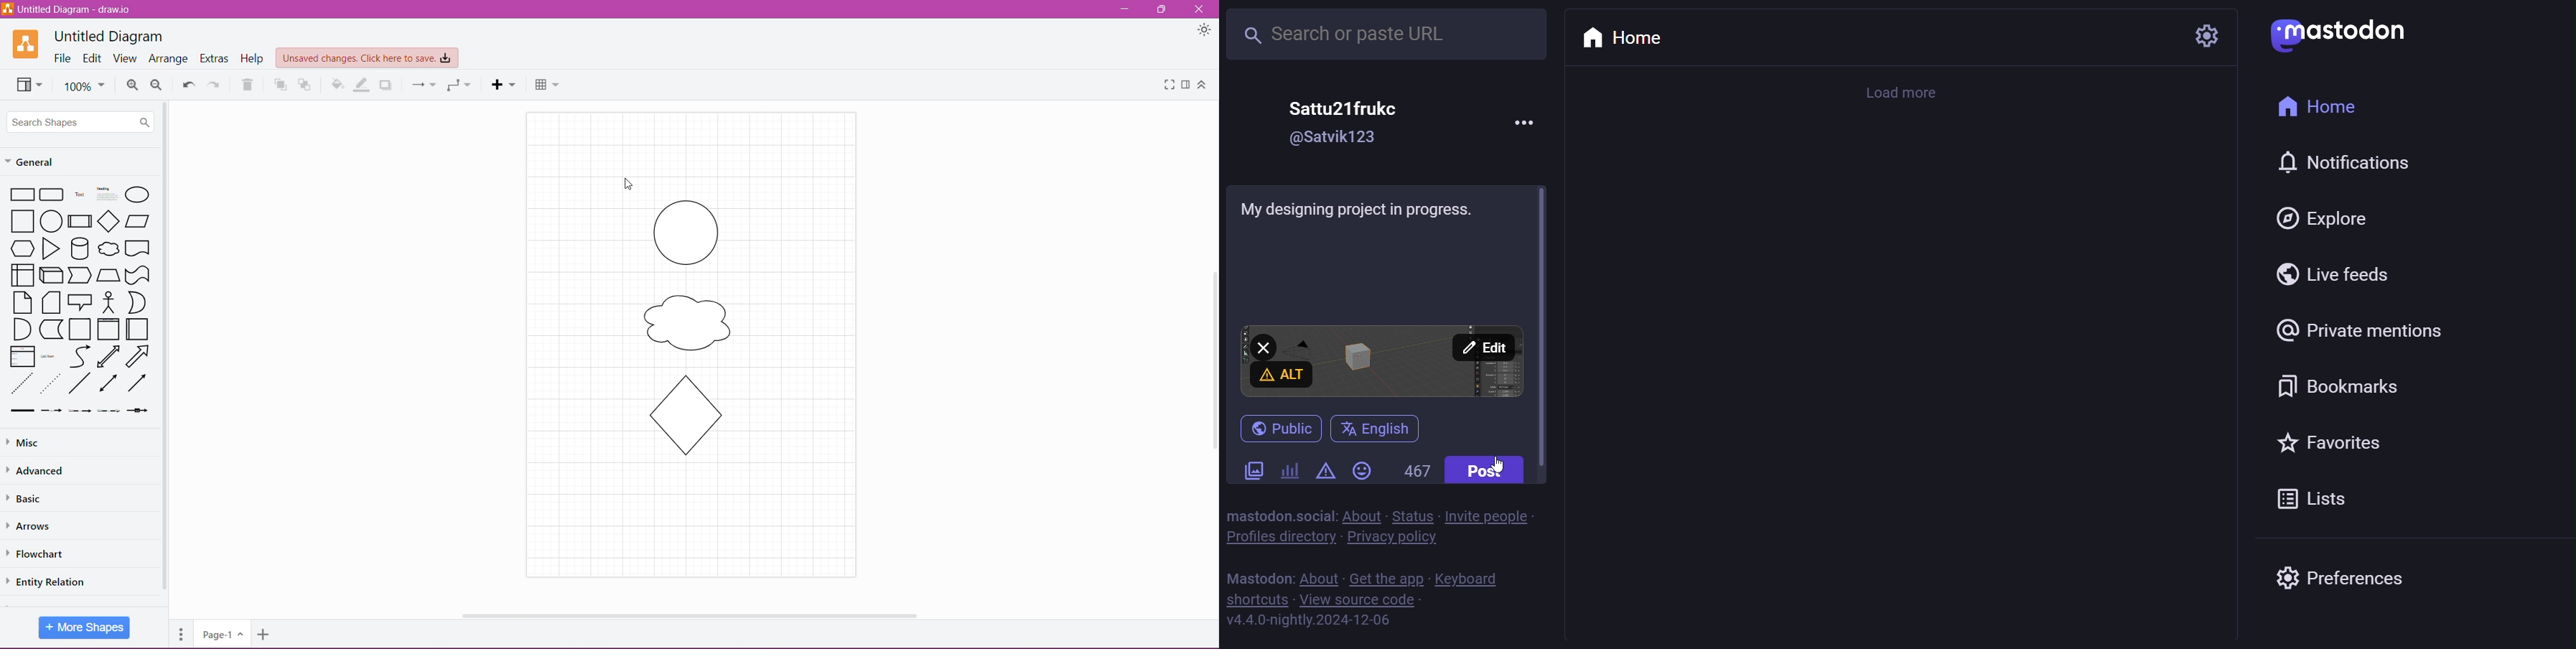 The width and height of the screenshot is (2576, 672). Describe the element at coordinates (27, 44) in the screenshot. I see `Application Logo` at that location.